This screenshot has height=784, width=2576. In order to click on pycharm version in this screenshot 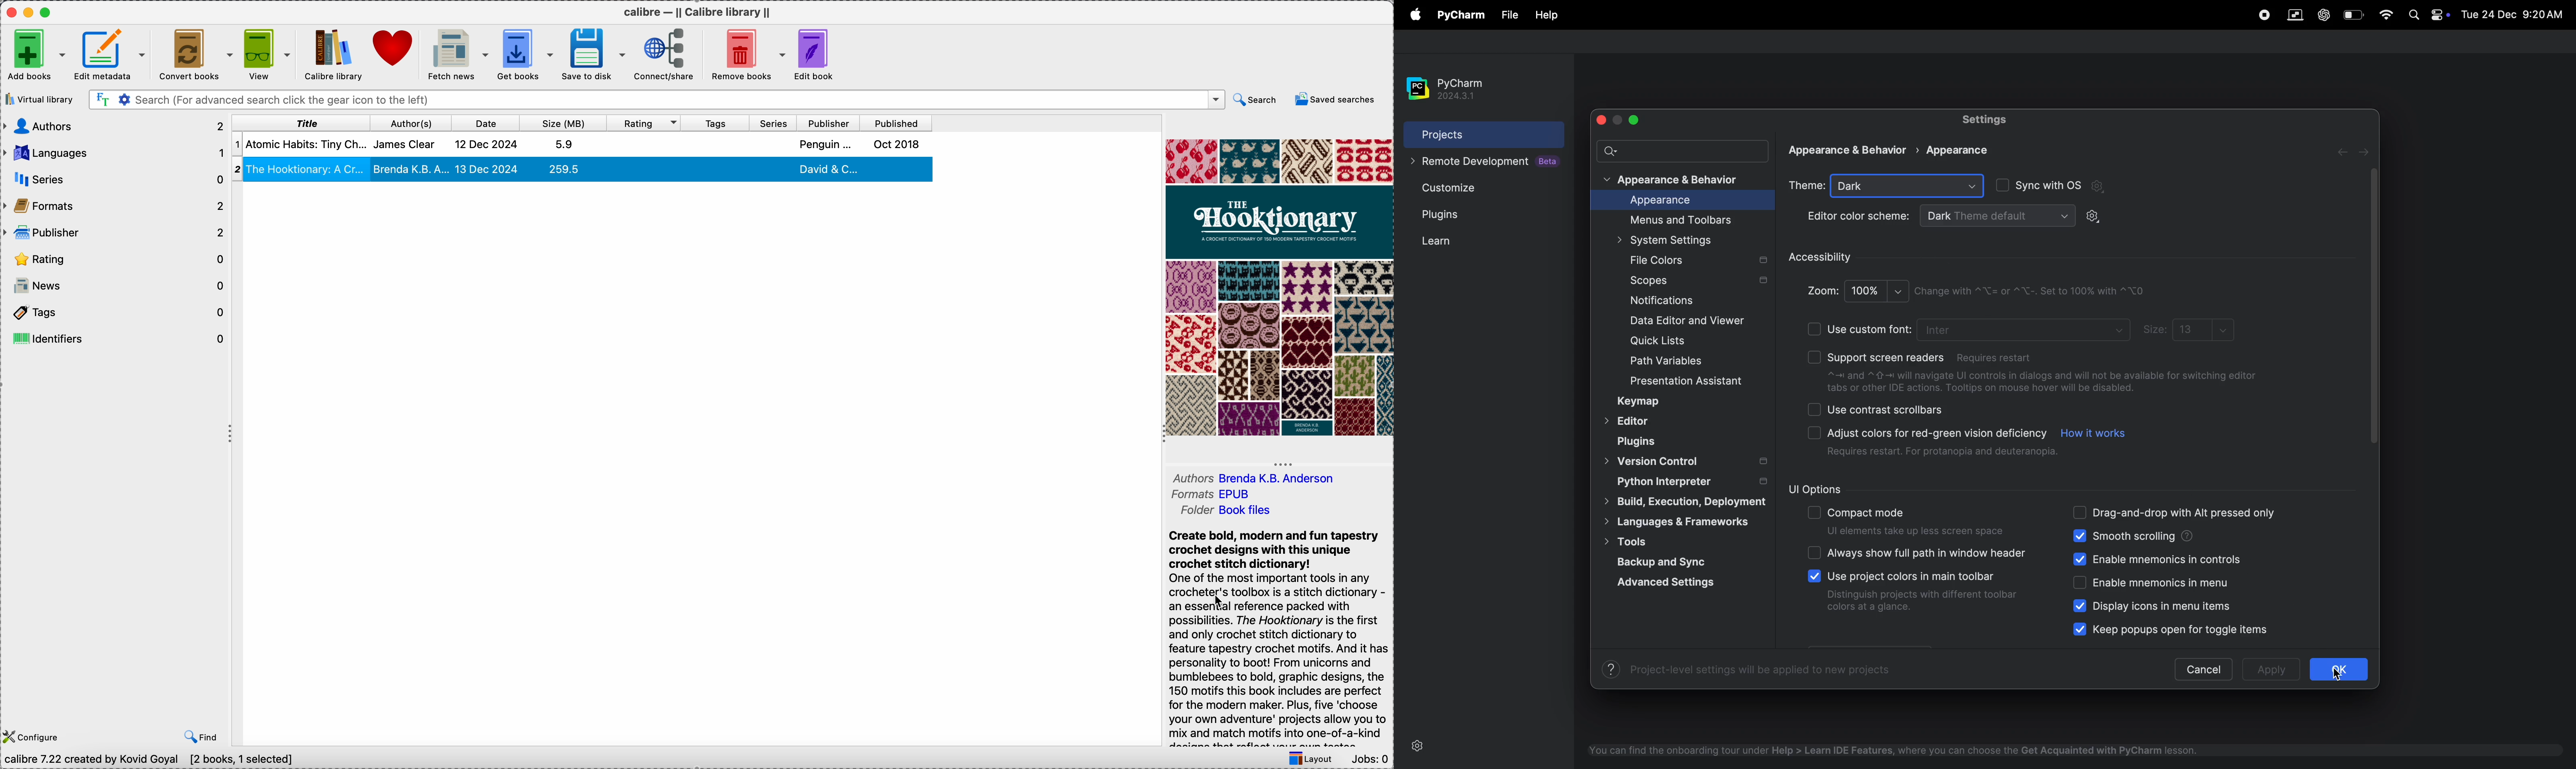, I will do `click(1454, 89)`.